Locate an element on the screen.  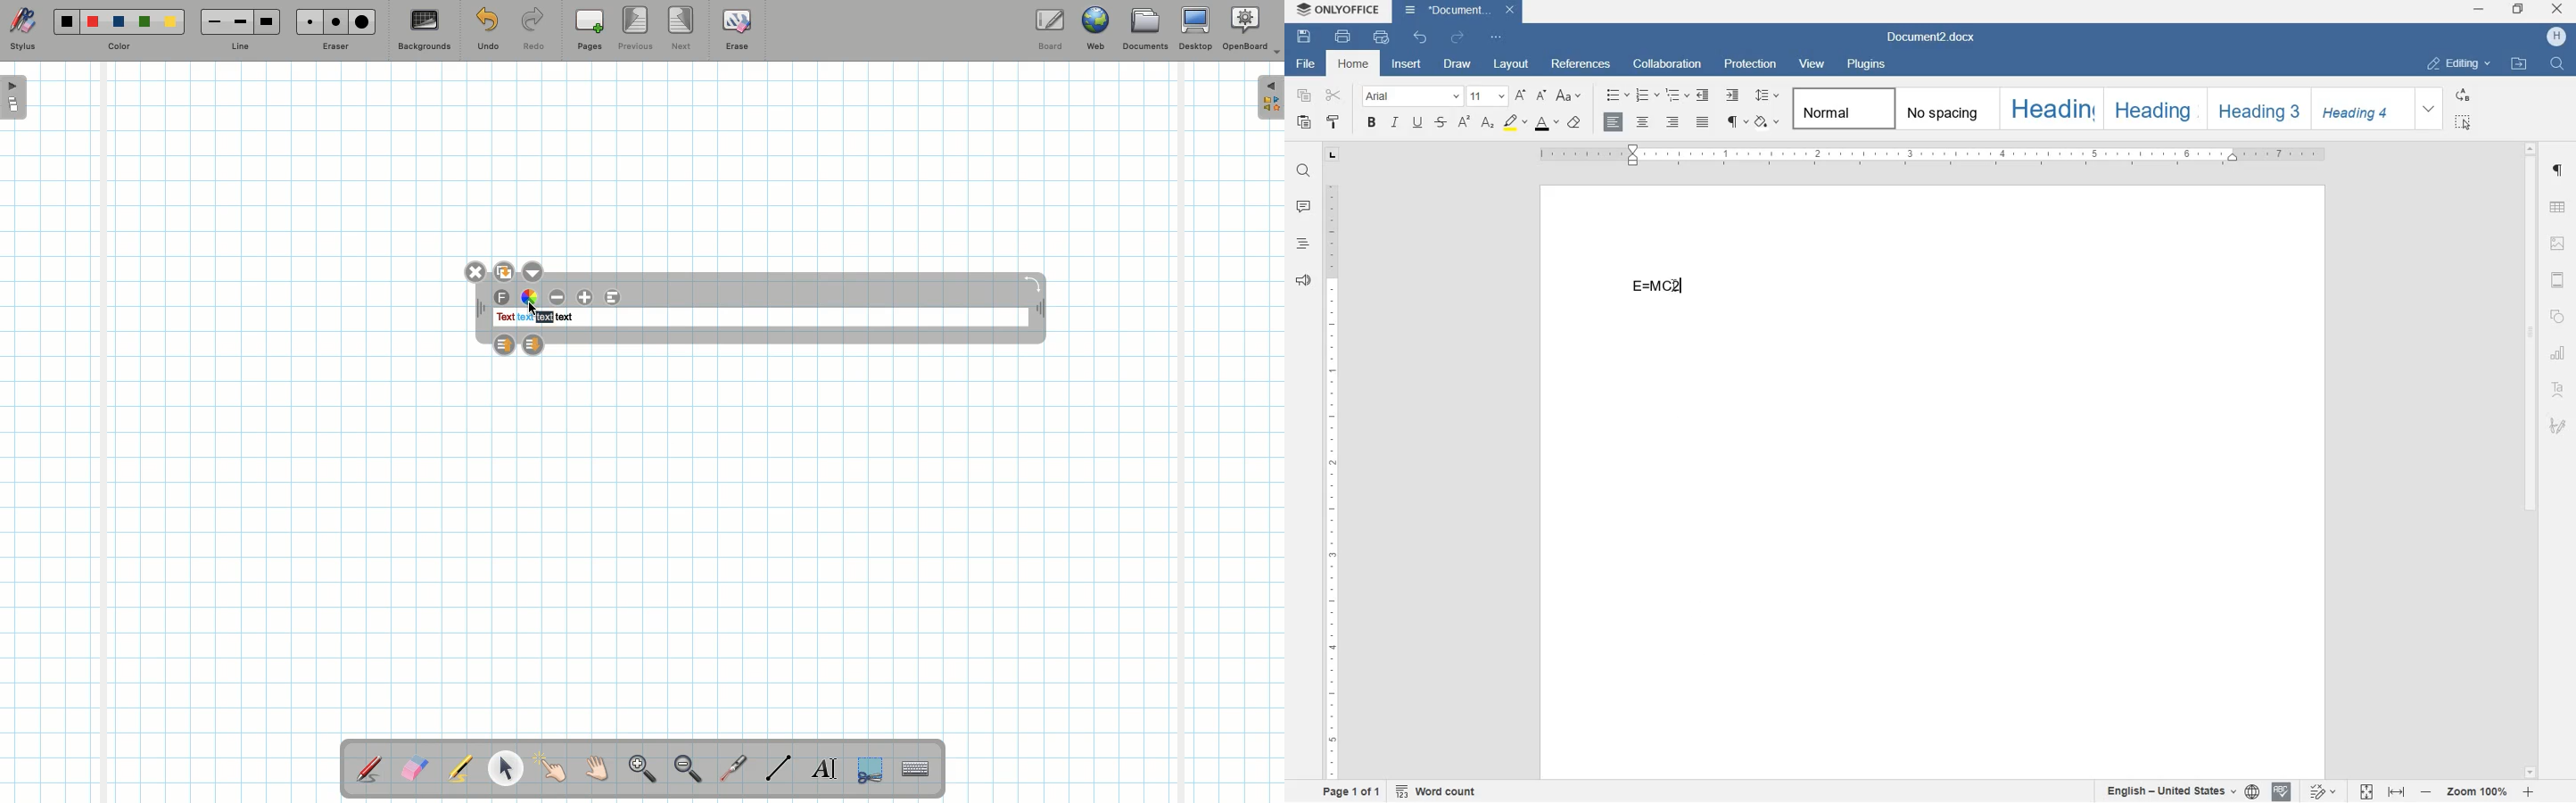
Stylus is located at coordinates (22, 29).